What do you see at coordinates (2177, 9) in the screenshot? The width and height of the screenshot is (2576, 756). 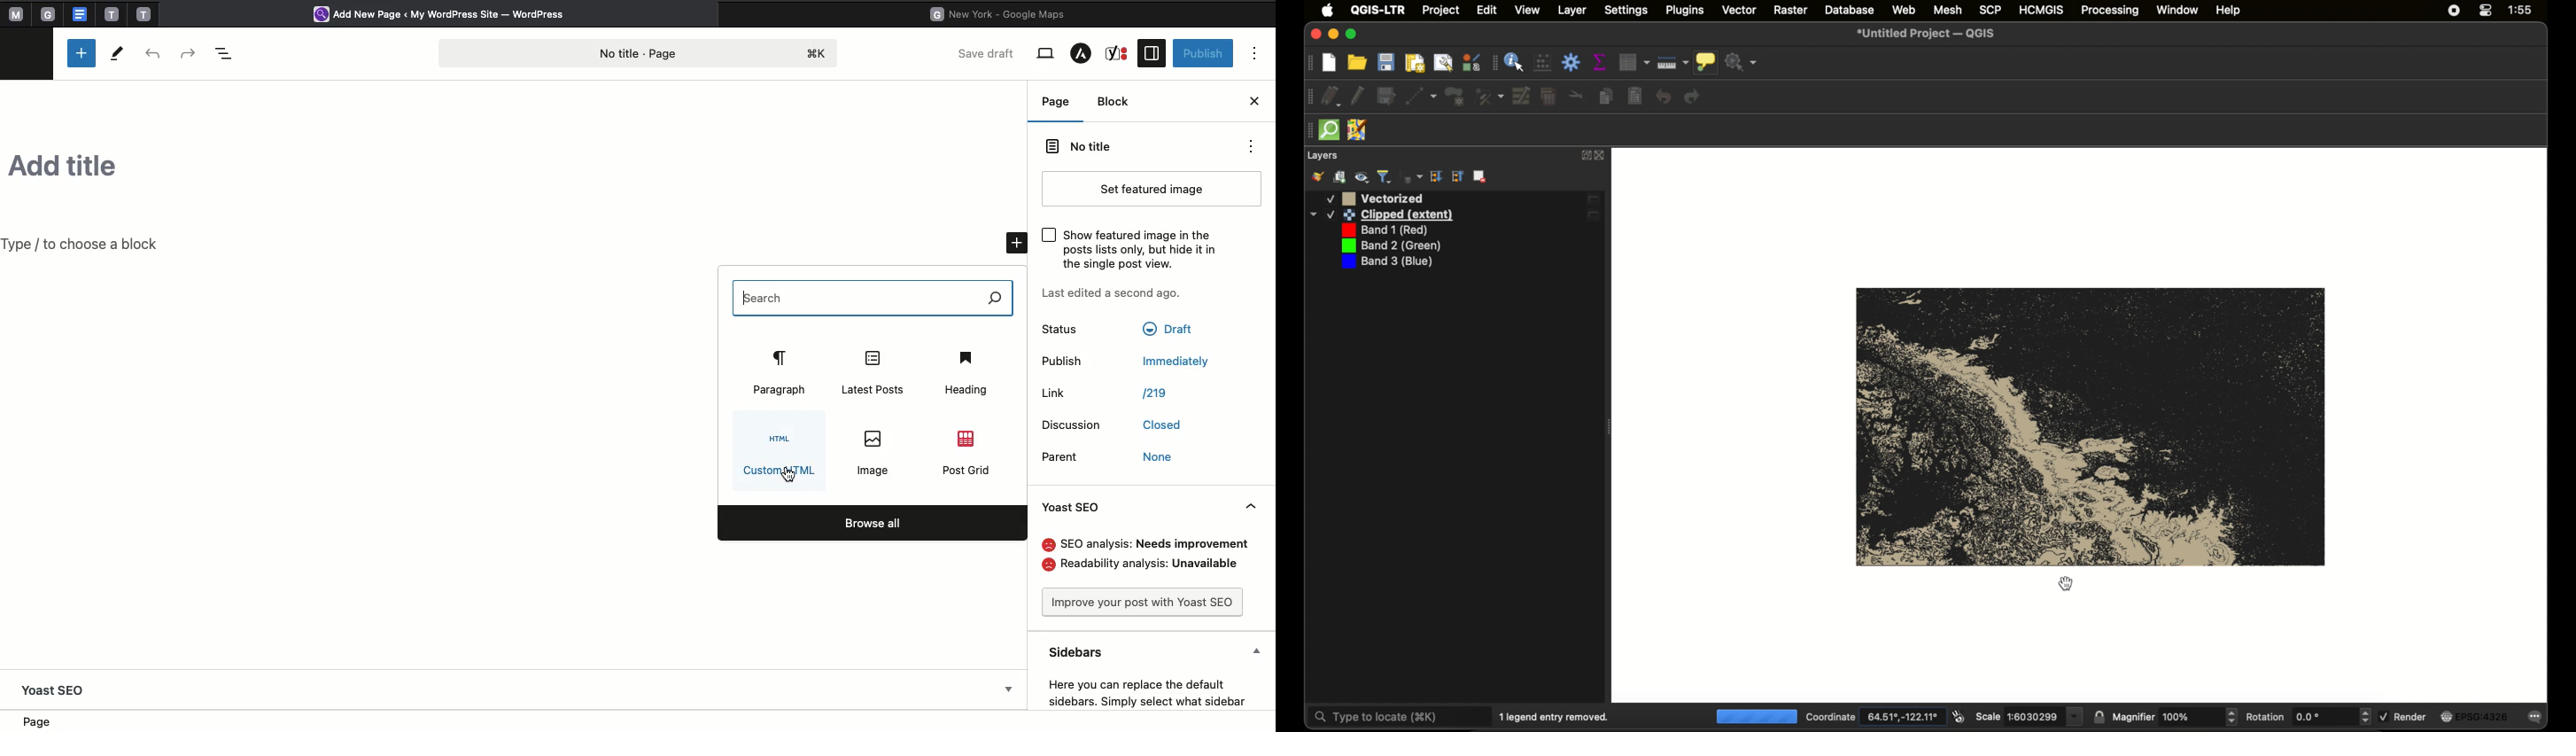 I see `window` at bounding box center [2177, 9].